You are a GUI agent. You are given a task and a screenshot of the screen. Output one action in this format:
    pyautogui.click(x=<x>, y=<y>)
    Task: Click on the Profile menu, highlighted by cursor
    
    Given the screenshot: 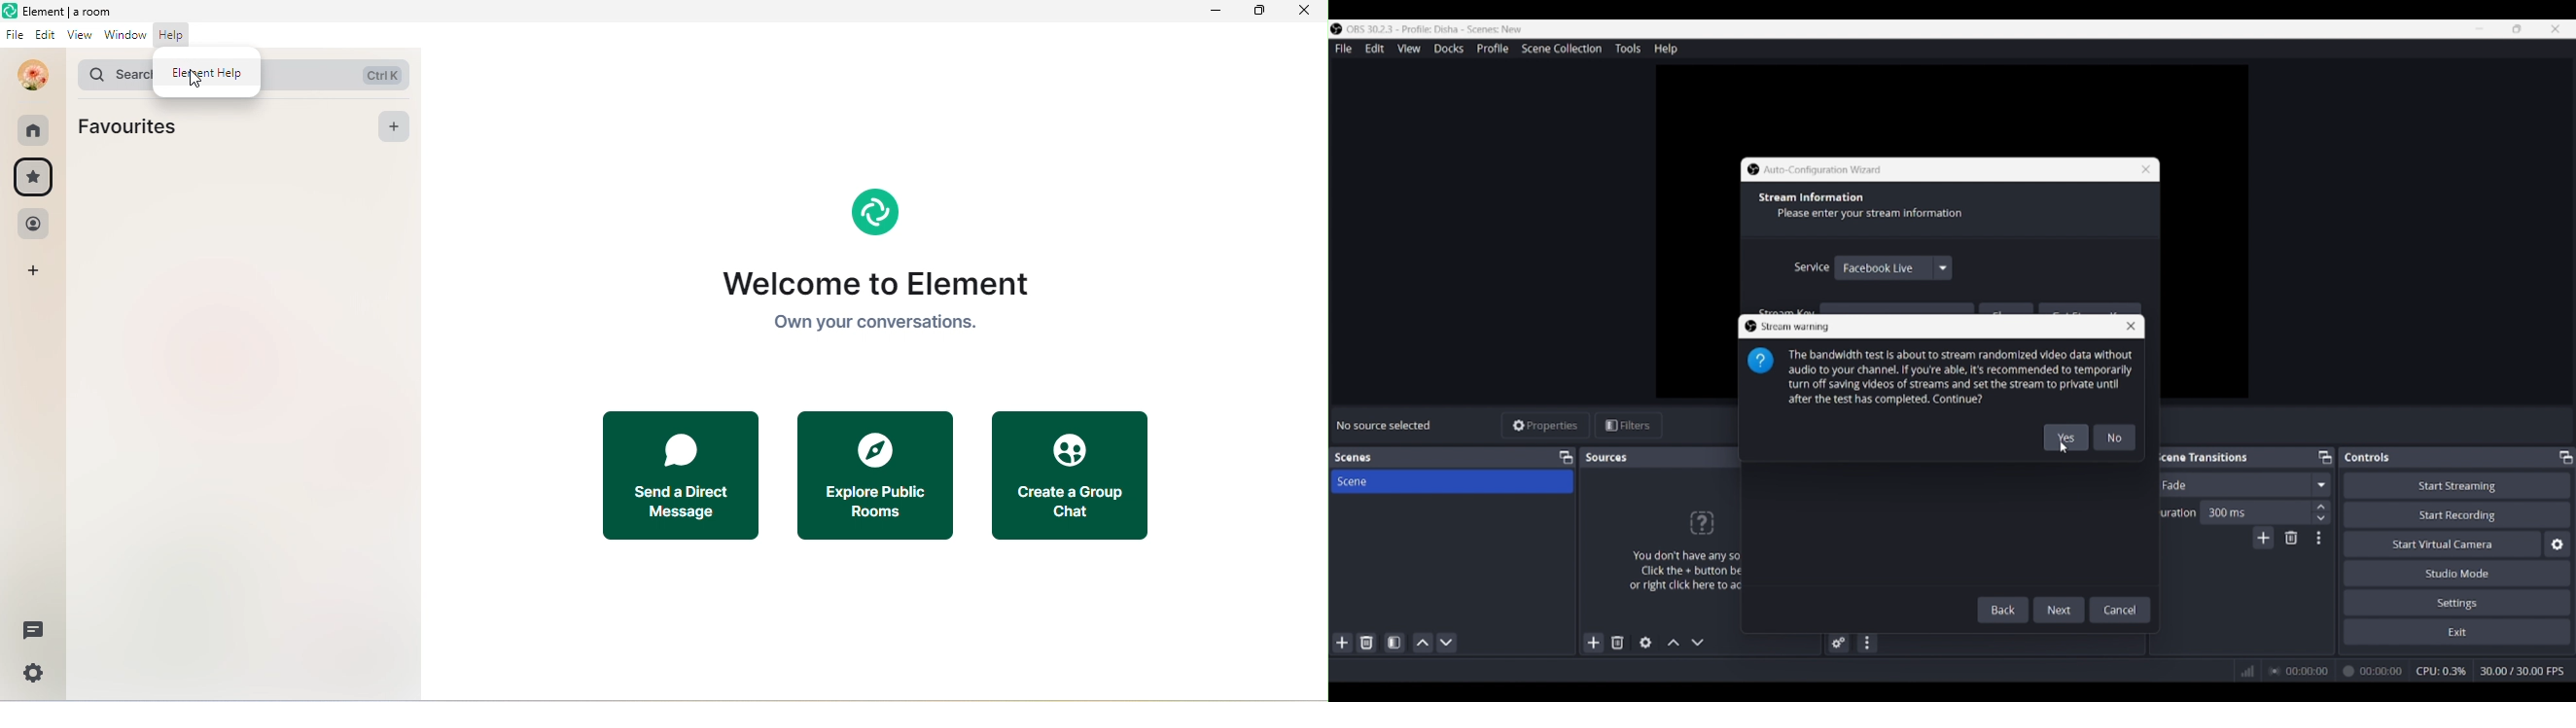 What is the action you would take?
    pyautogui.click(x=1493, y=49)
    